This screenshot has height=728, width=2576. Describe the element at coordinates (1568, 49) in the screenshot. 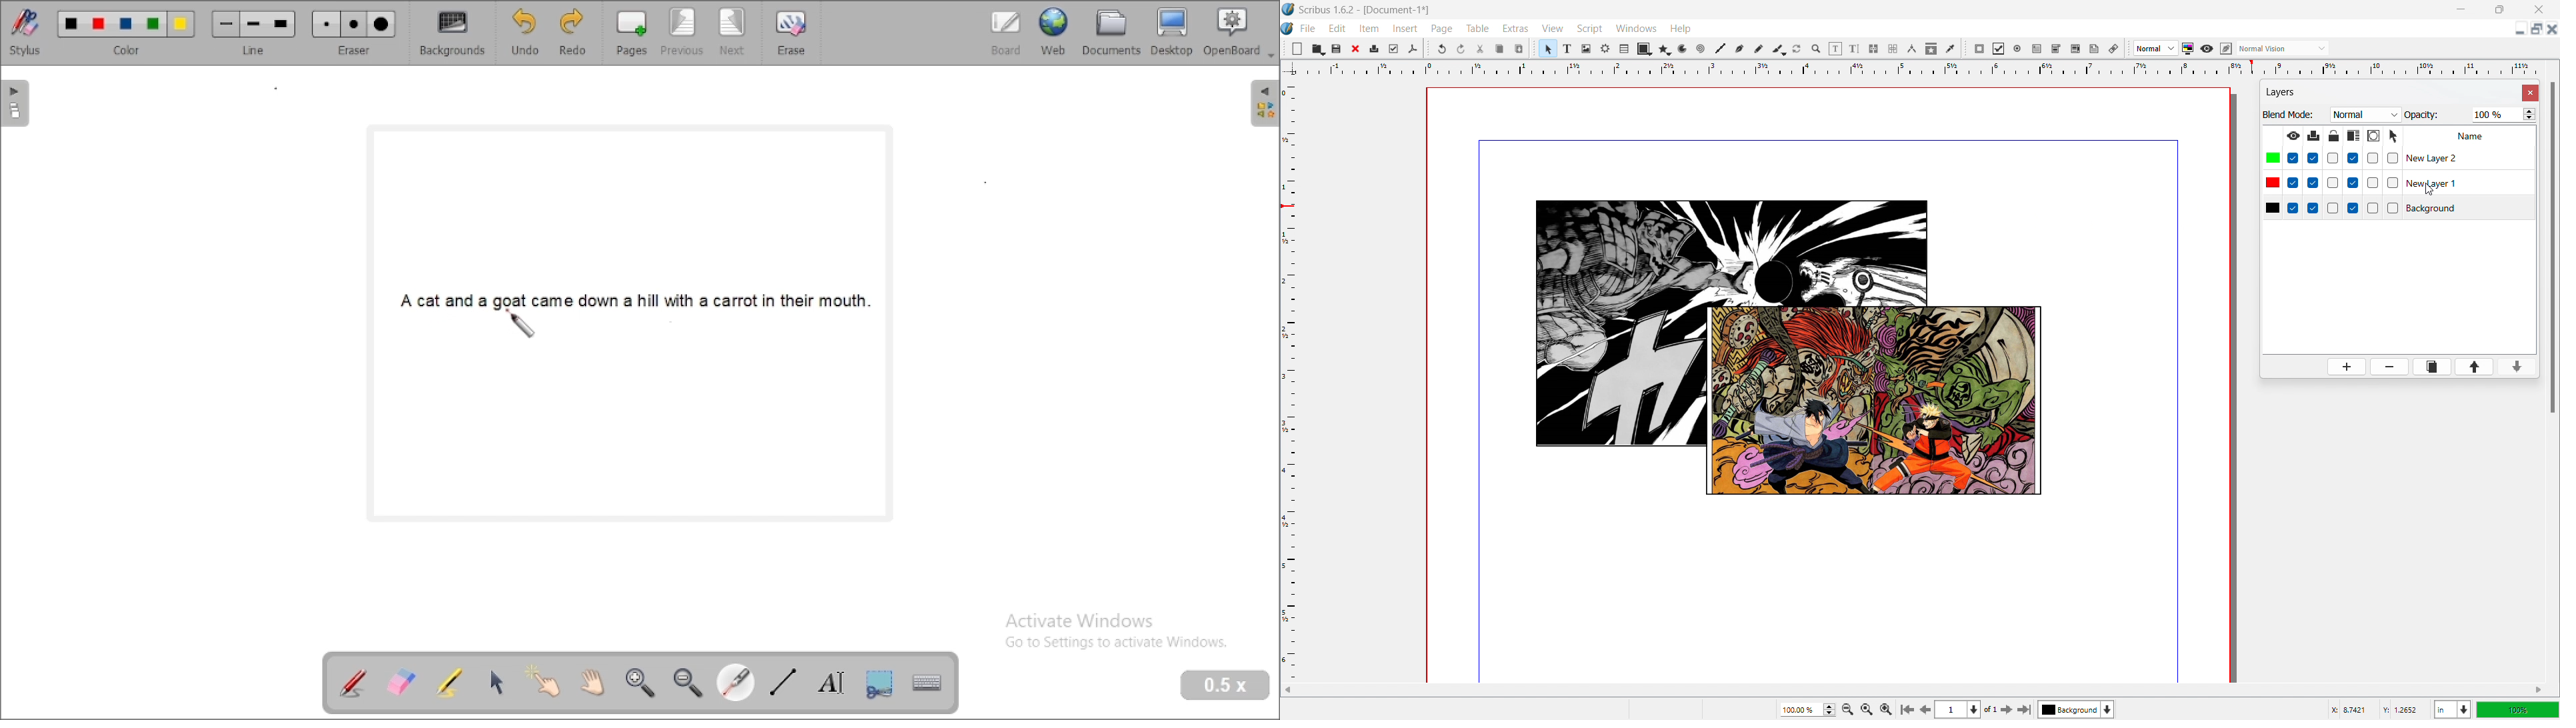

I see `text frame` at that location.